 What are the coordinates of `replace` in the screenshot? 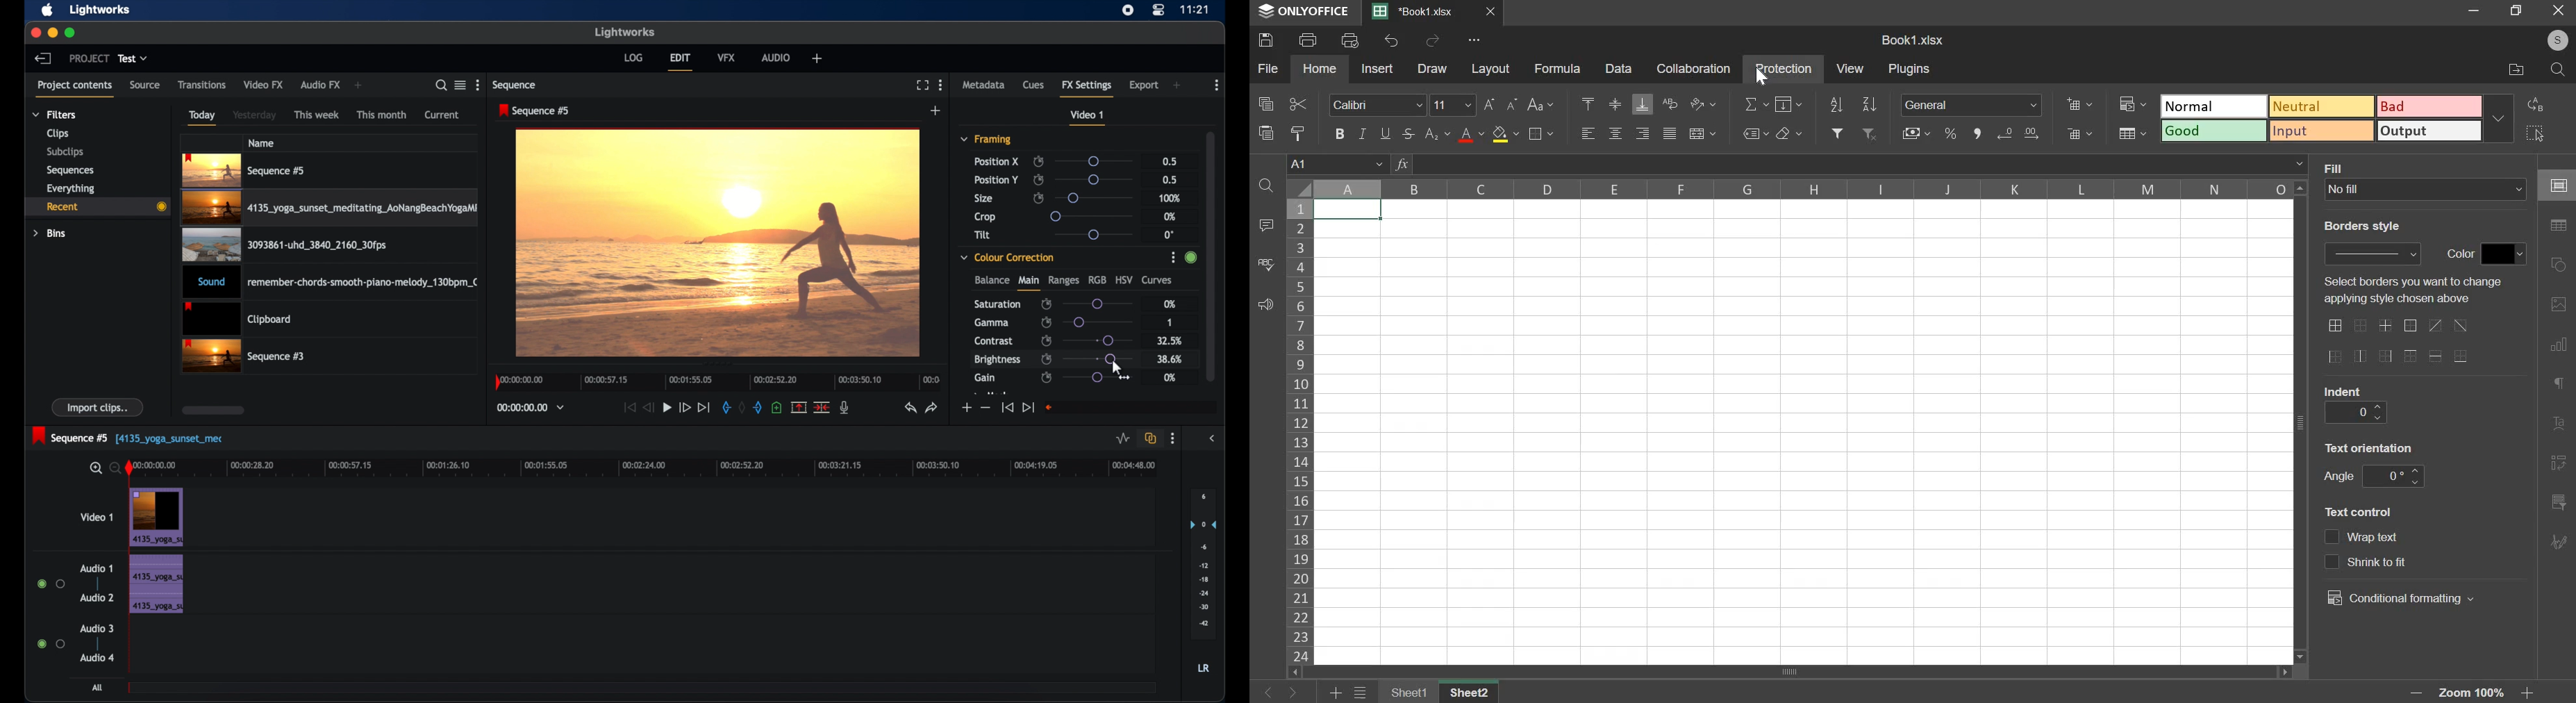 It's located at (2548, 105).